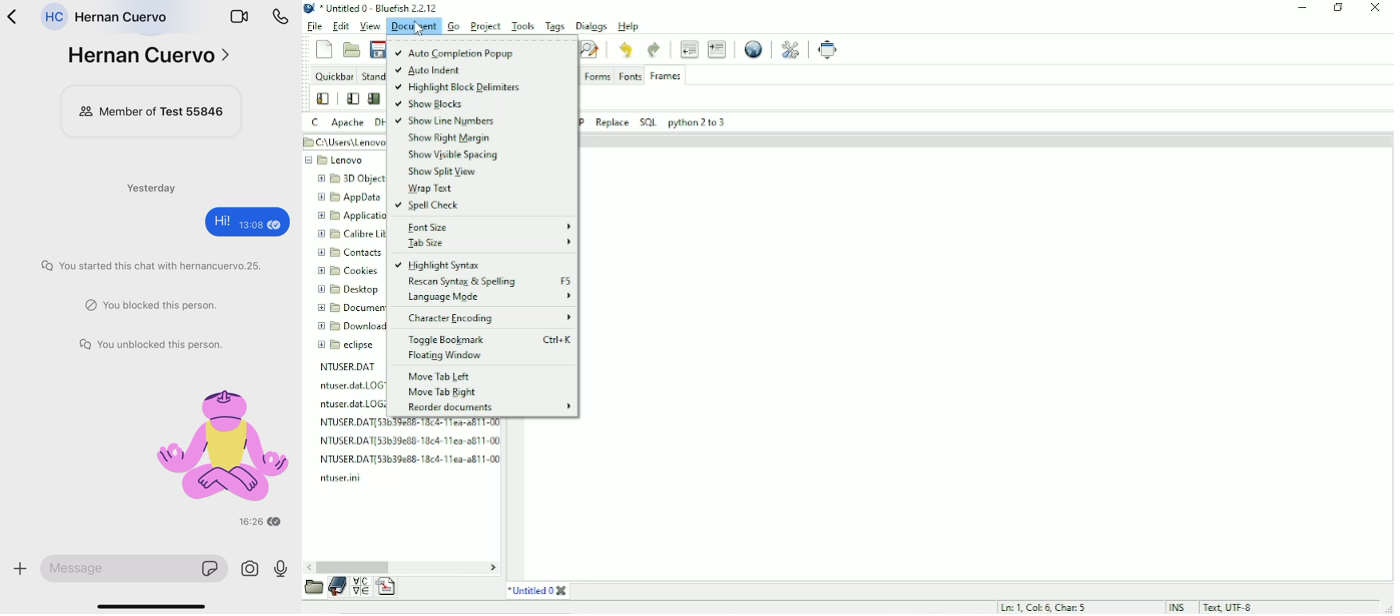  What do you see at coordinates (430, 207) in the screenshot?
I see `Spell check` at bounding box center [430, 207].